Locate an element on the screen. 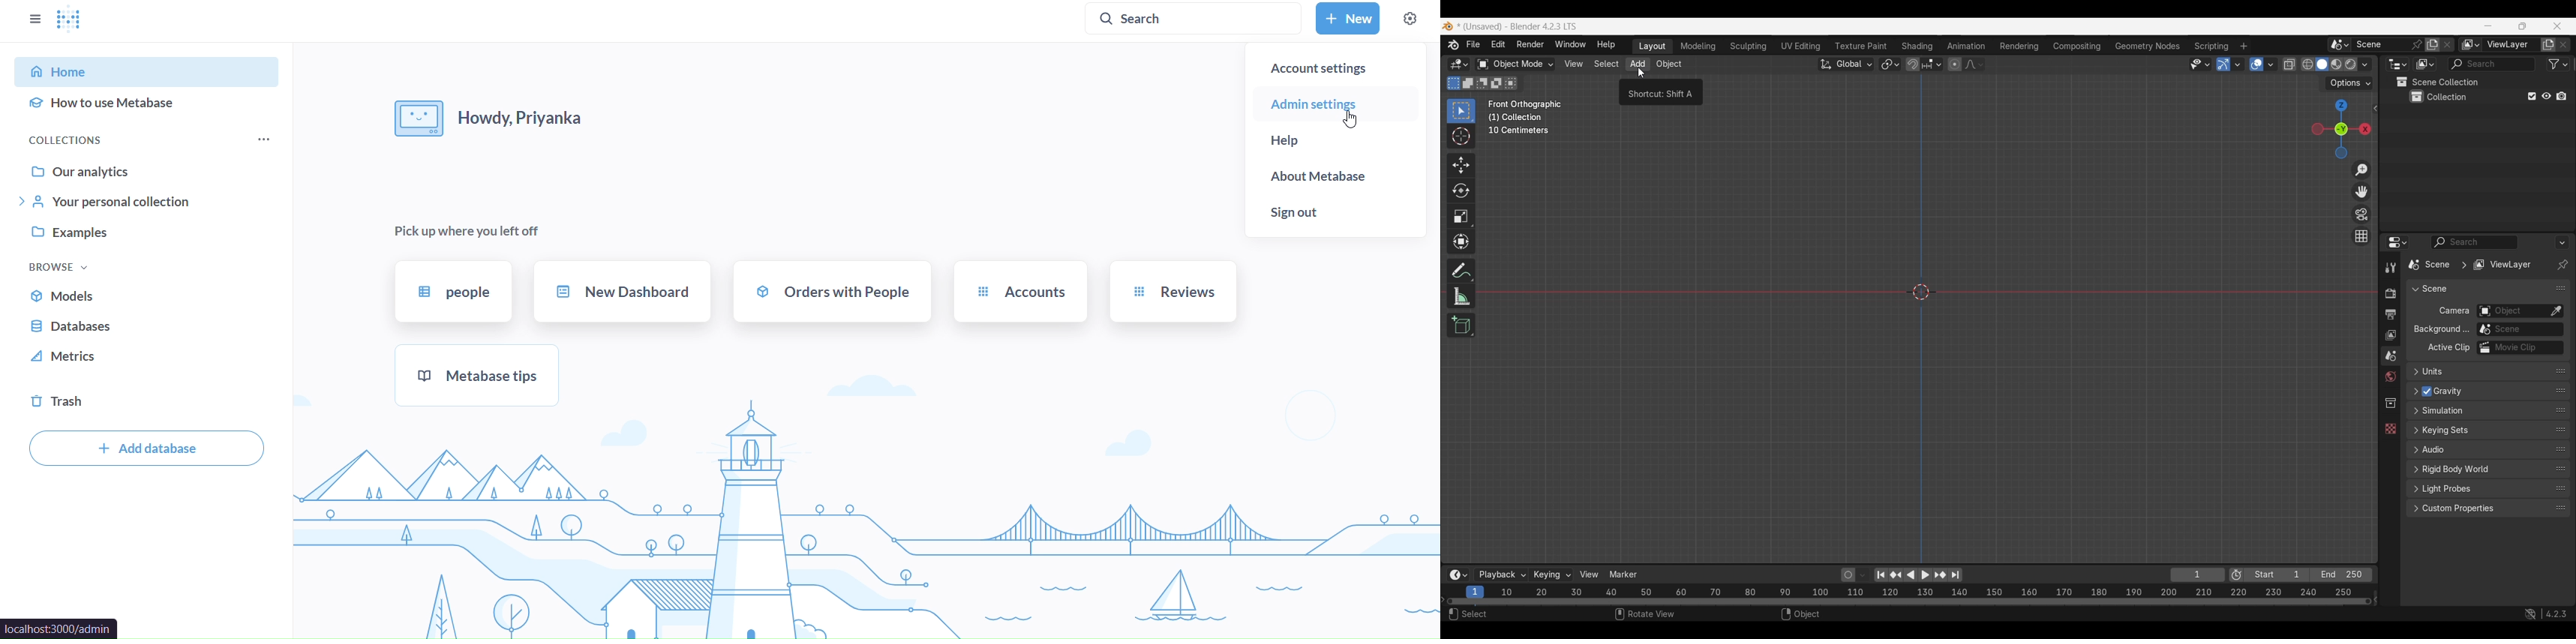  Editor type is located at coordinates (2398, 242).